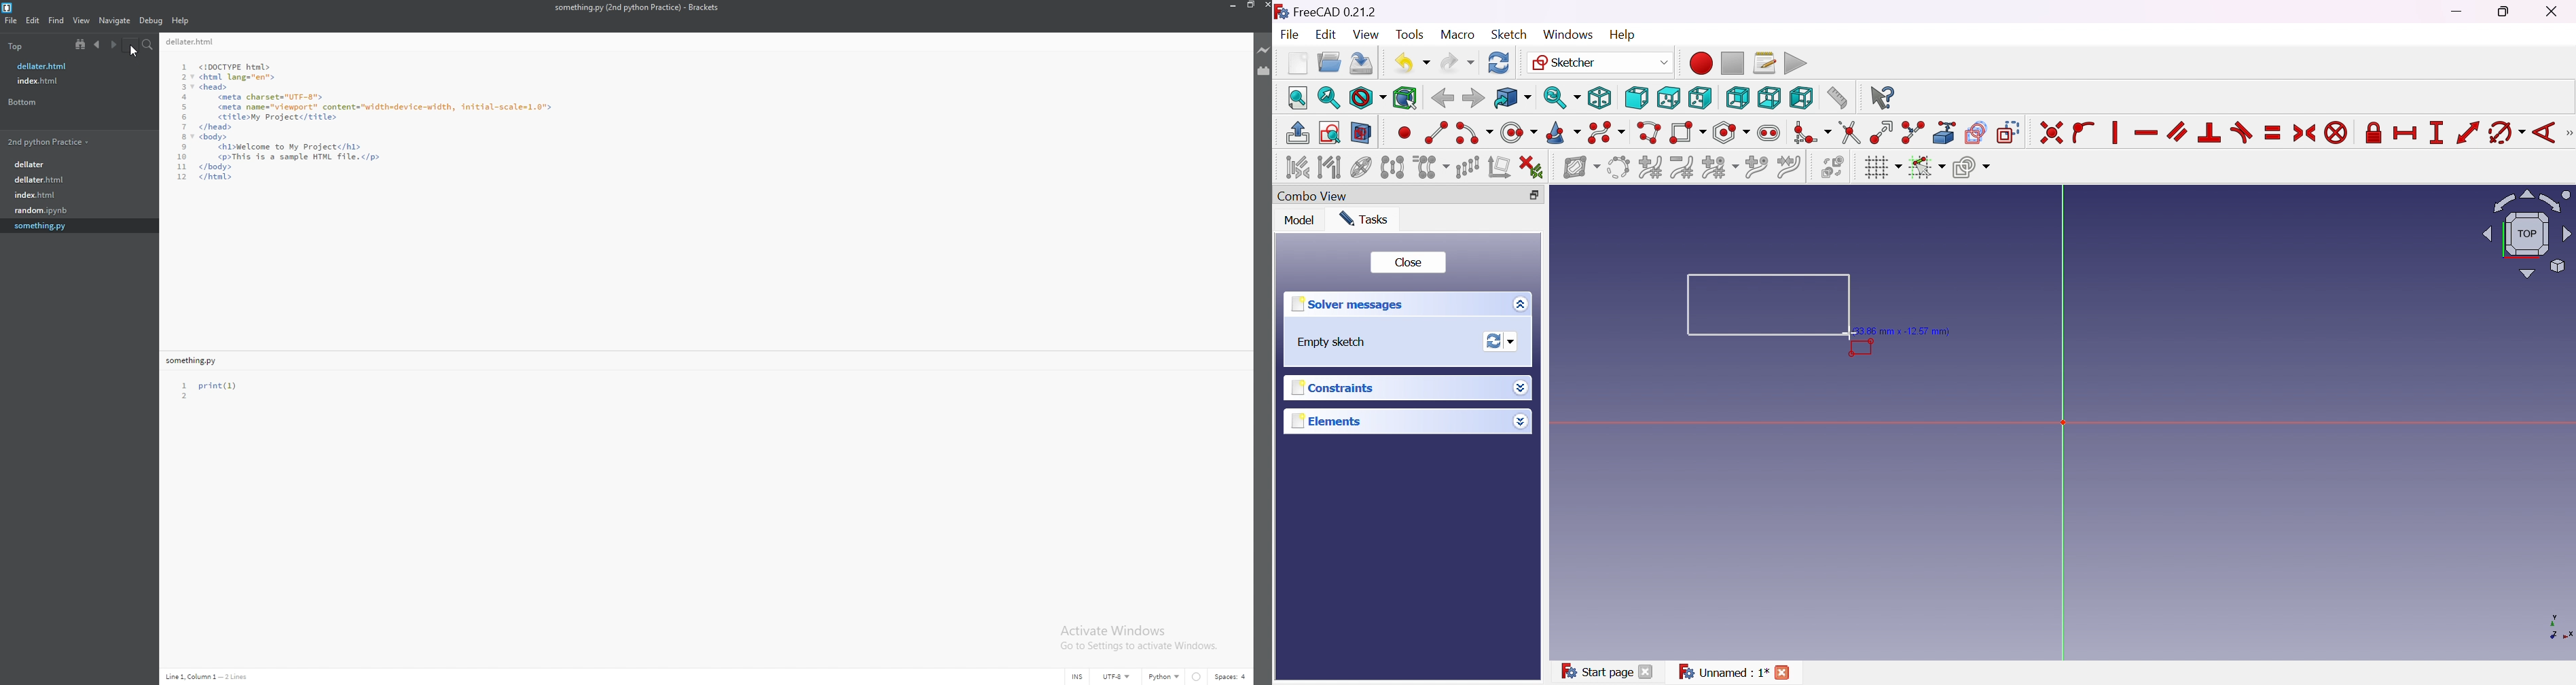 The image size is (2576, 700). Describe the element at coordinates (1523, 387) in the screenshot. I see `More options` at that location.